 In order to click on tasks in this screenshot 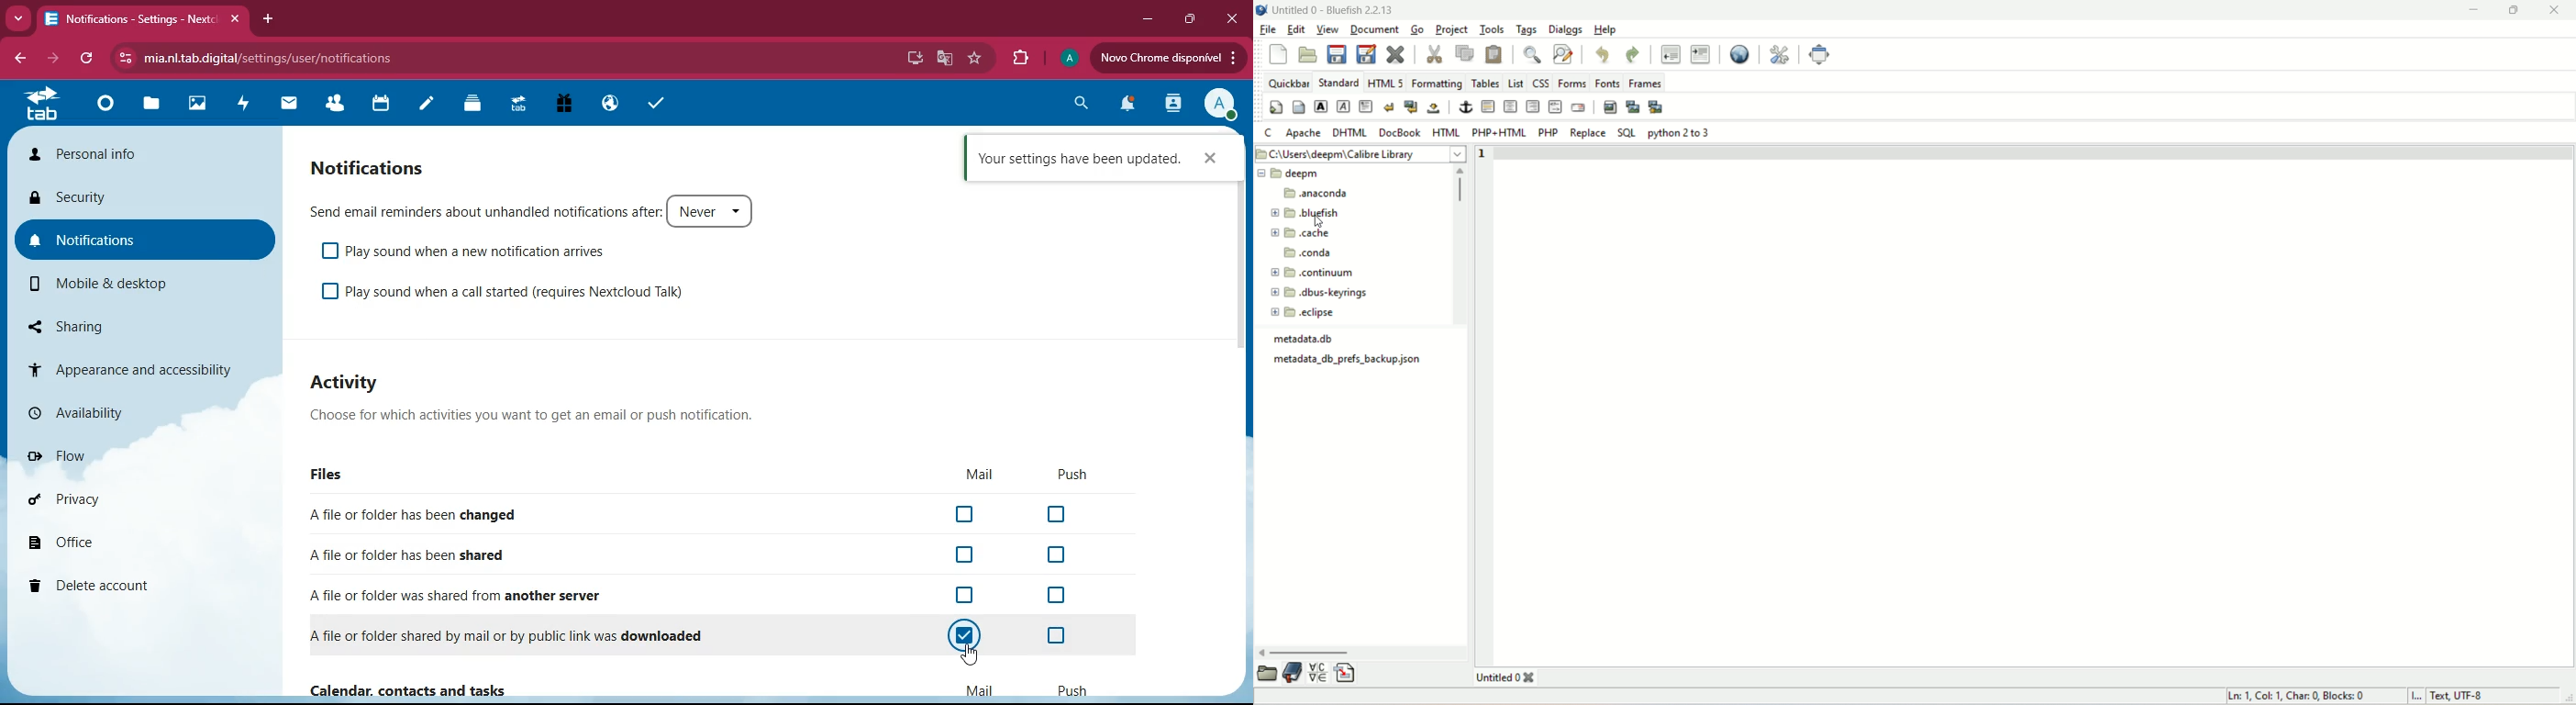, I will do `click(652, 103)`.